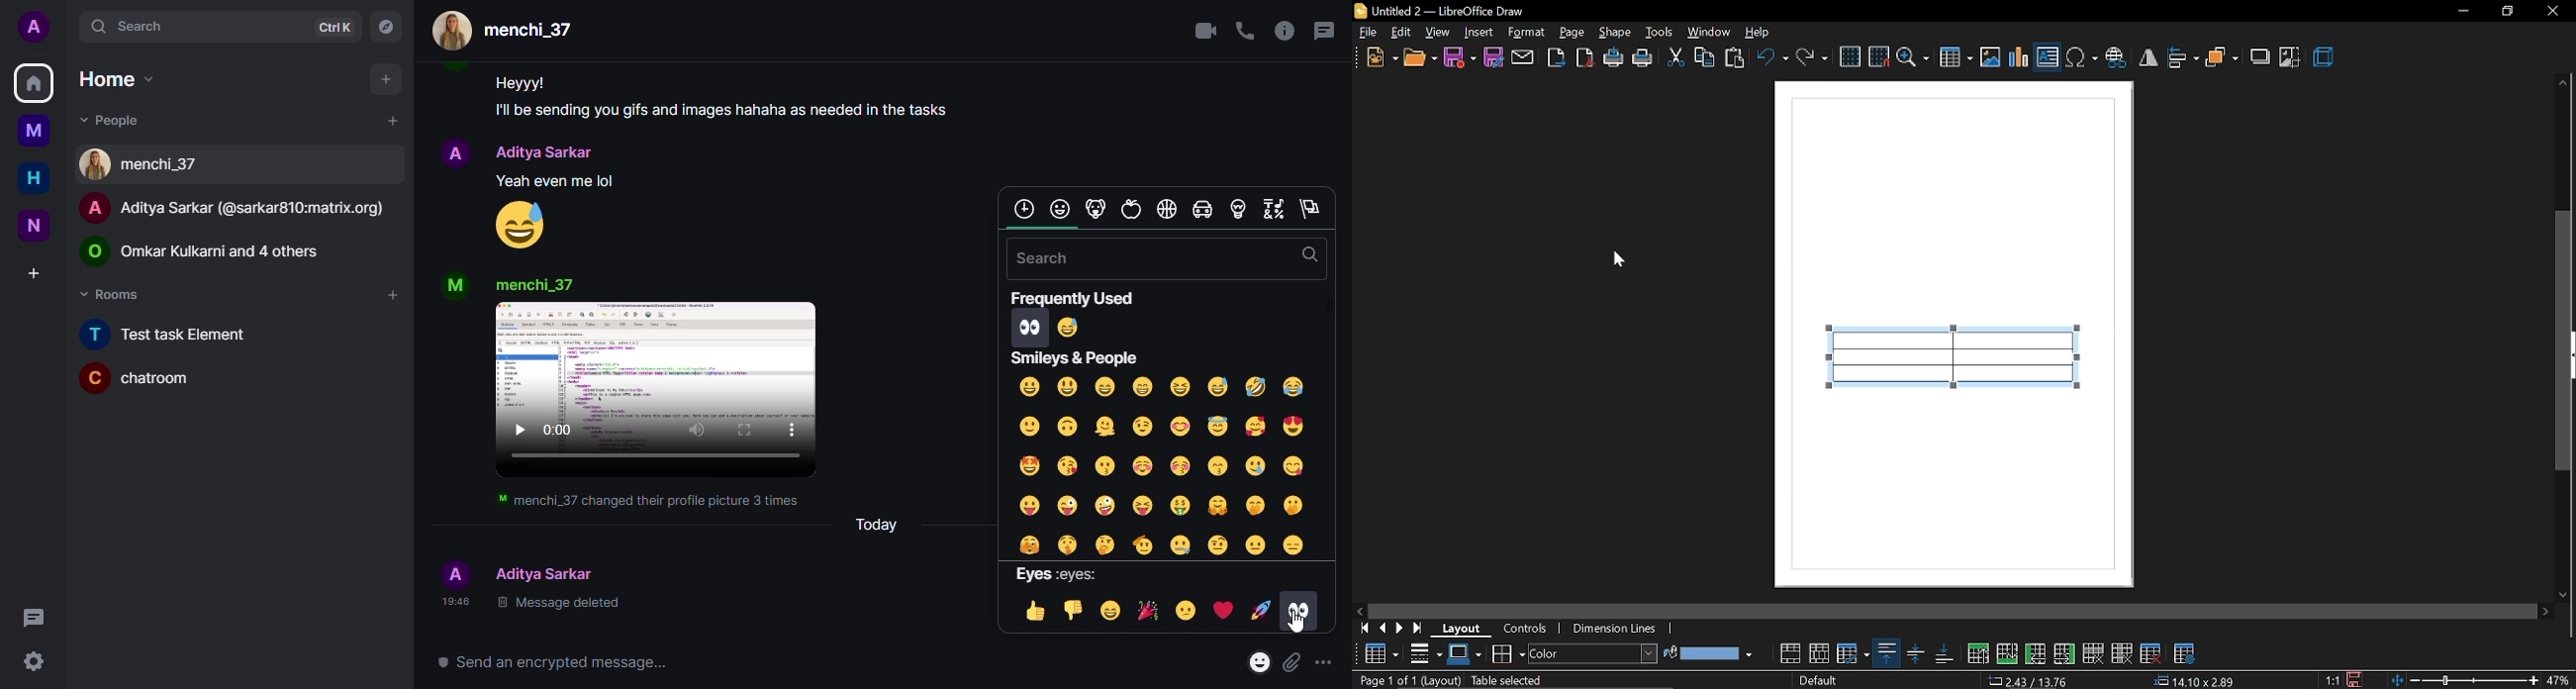  Describe the element at coordinates (1913, 57) in the screenshot. I see `zoom` at that location.